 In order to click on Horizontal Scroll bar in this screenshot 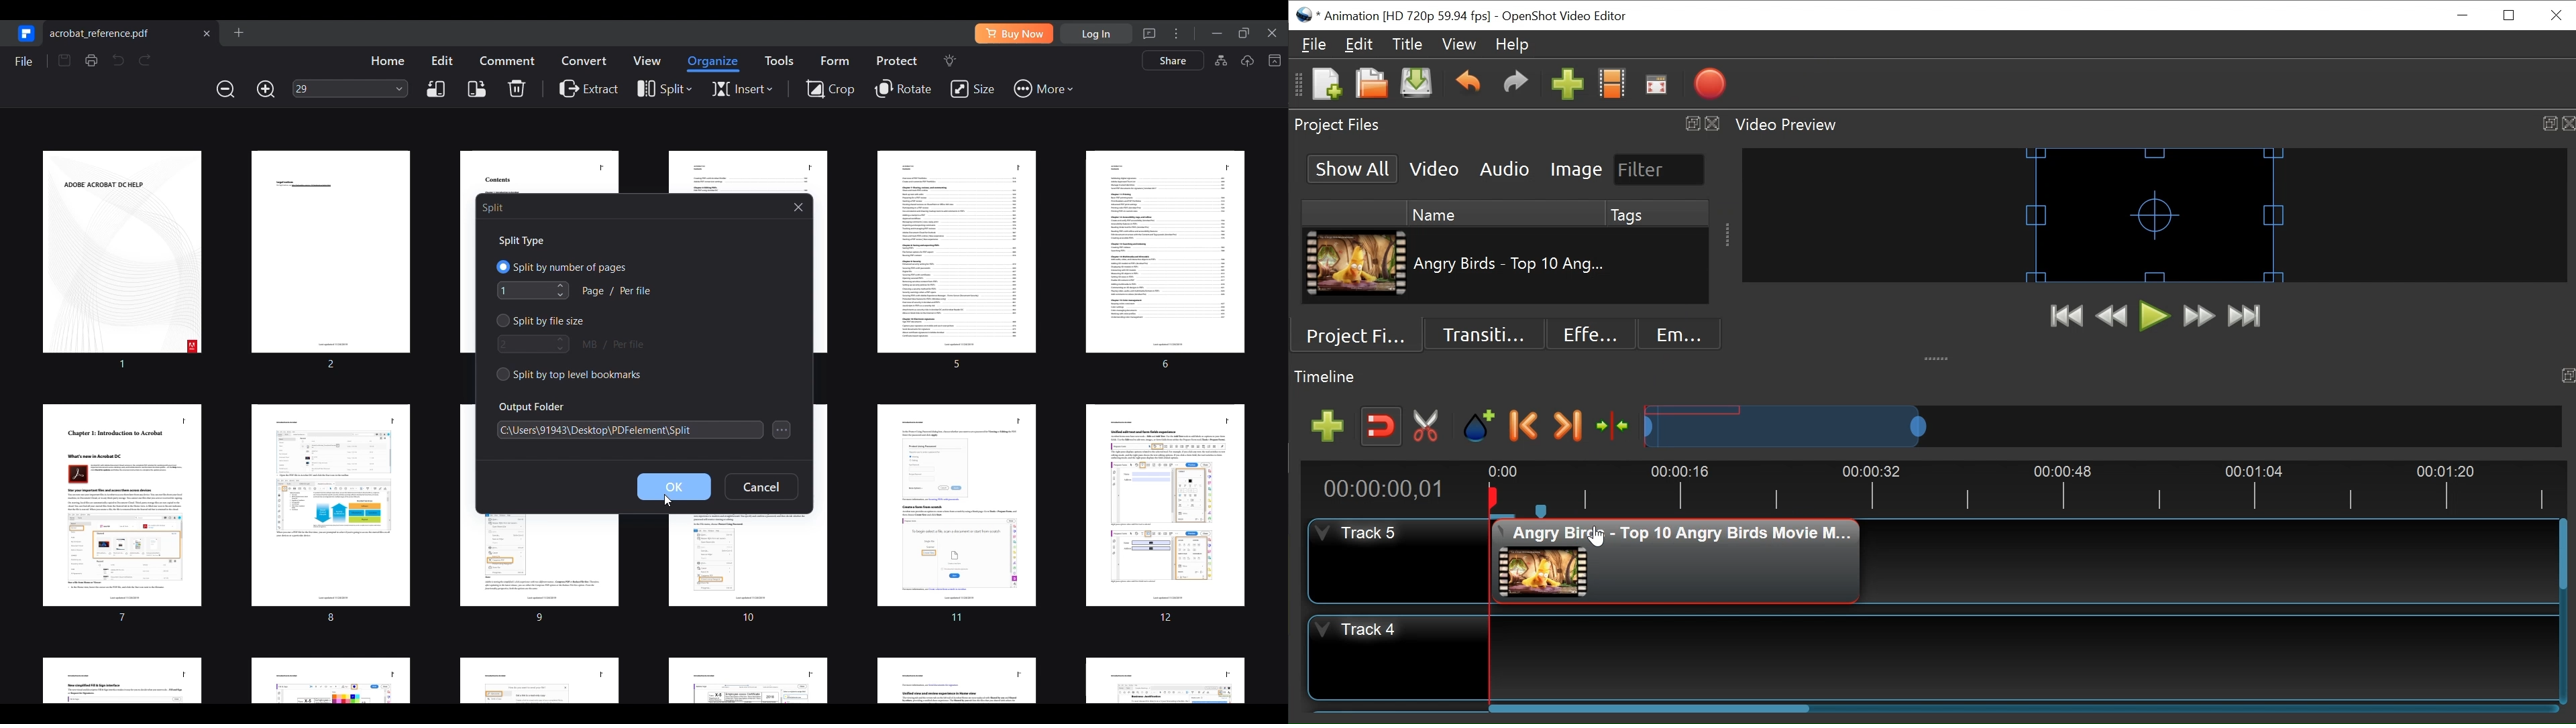, I will do `click(1648, 709)`.